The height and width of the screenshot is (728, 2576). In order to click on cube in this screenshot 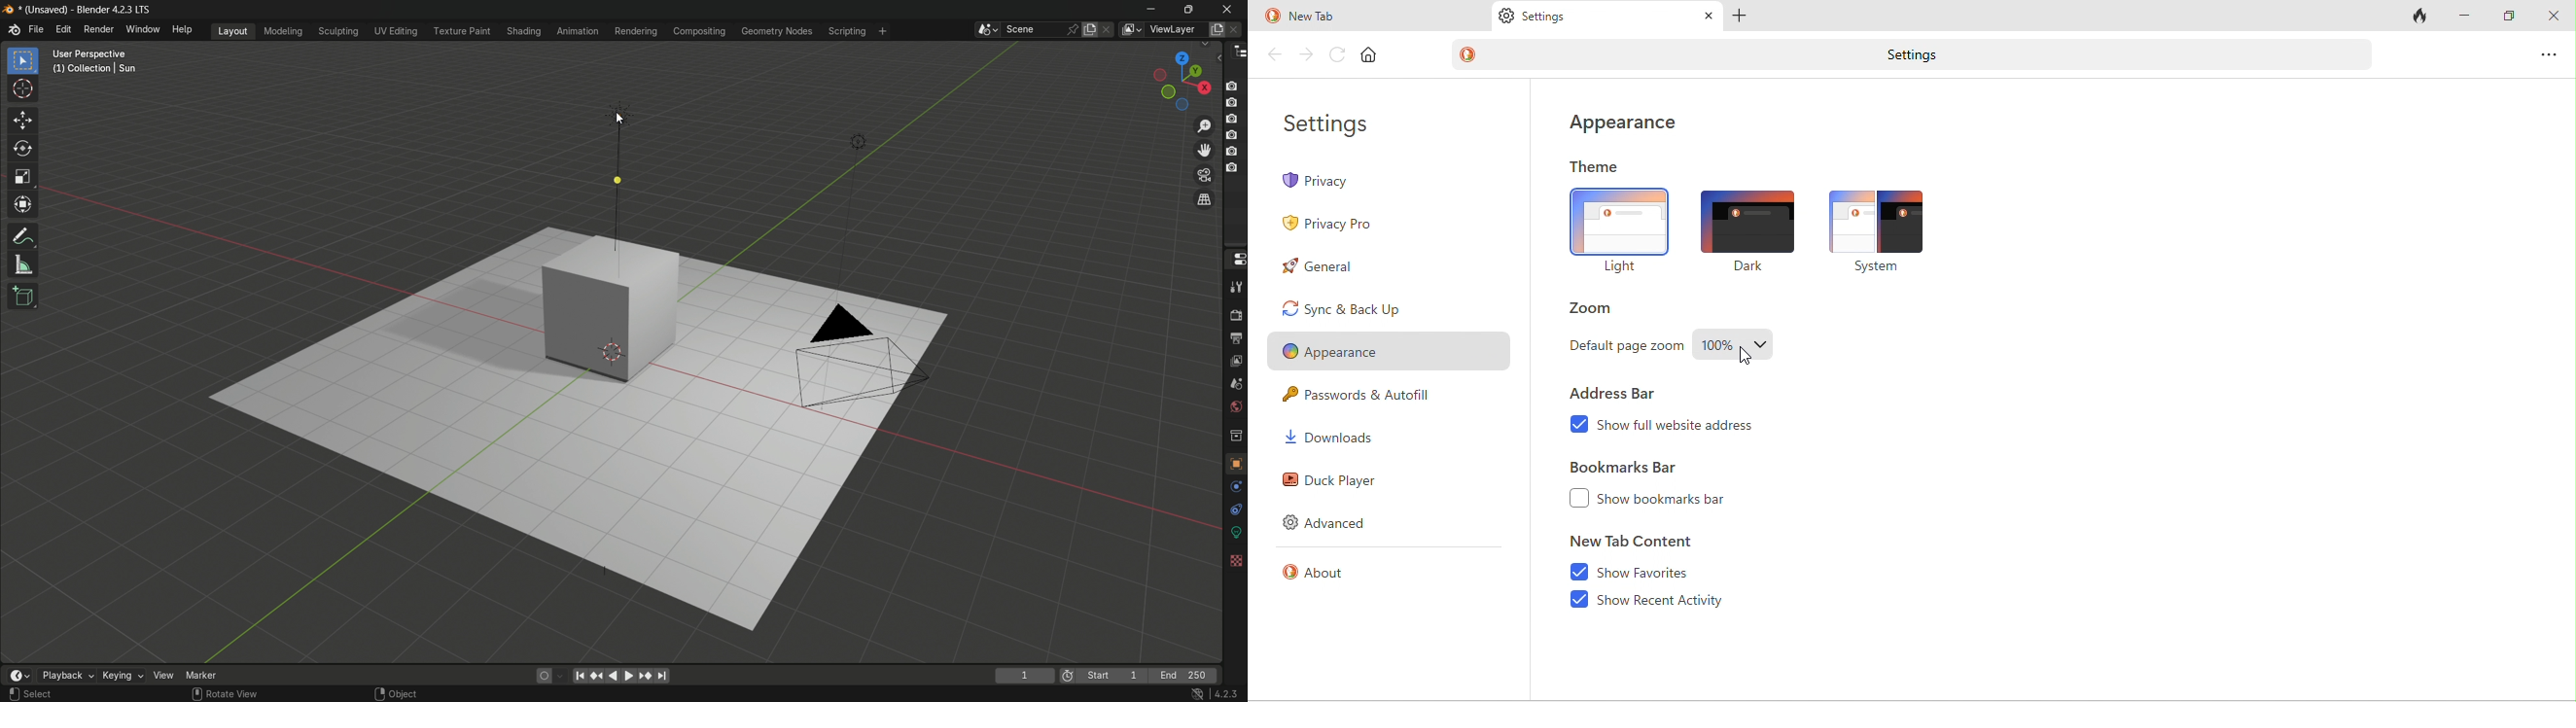, I will do `click(609, 313)`.